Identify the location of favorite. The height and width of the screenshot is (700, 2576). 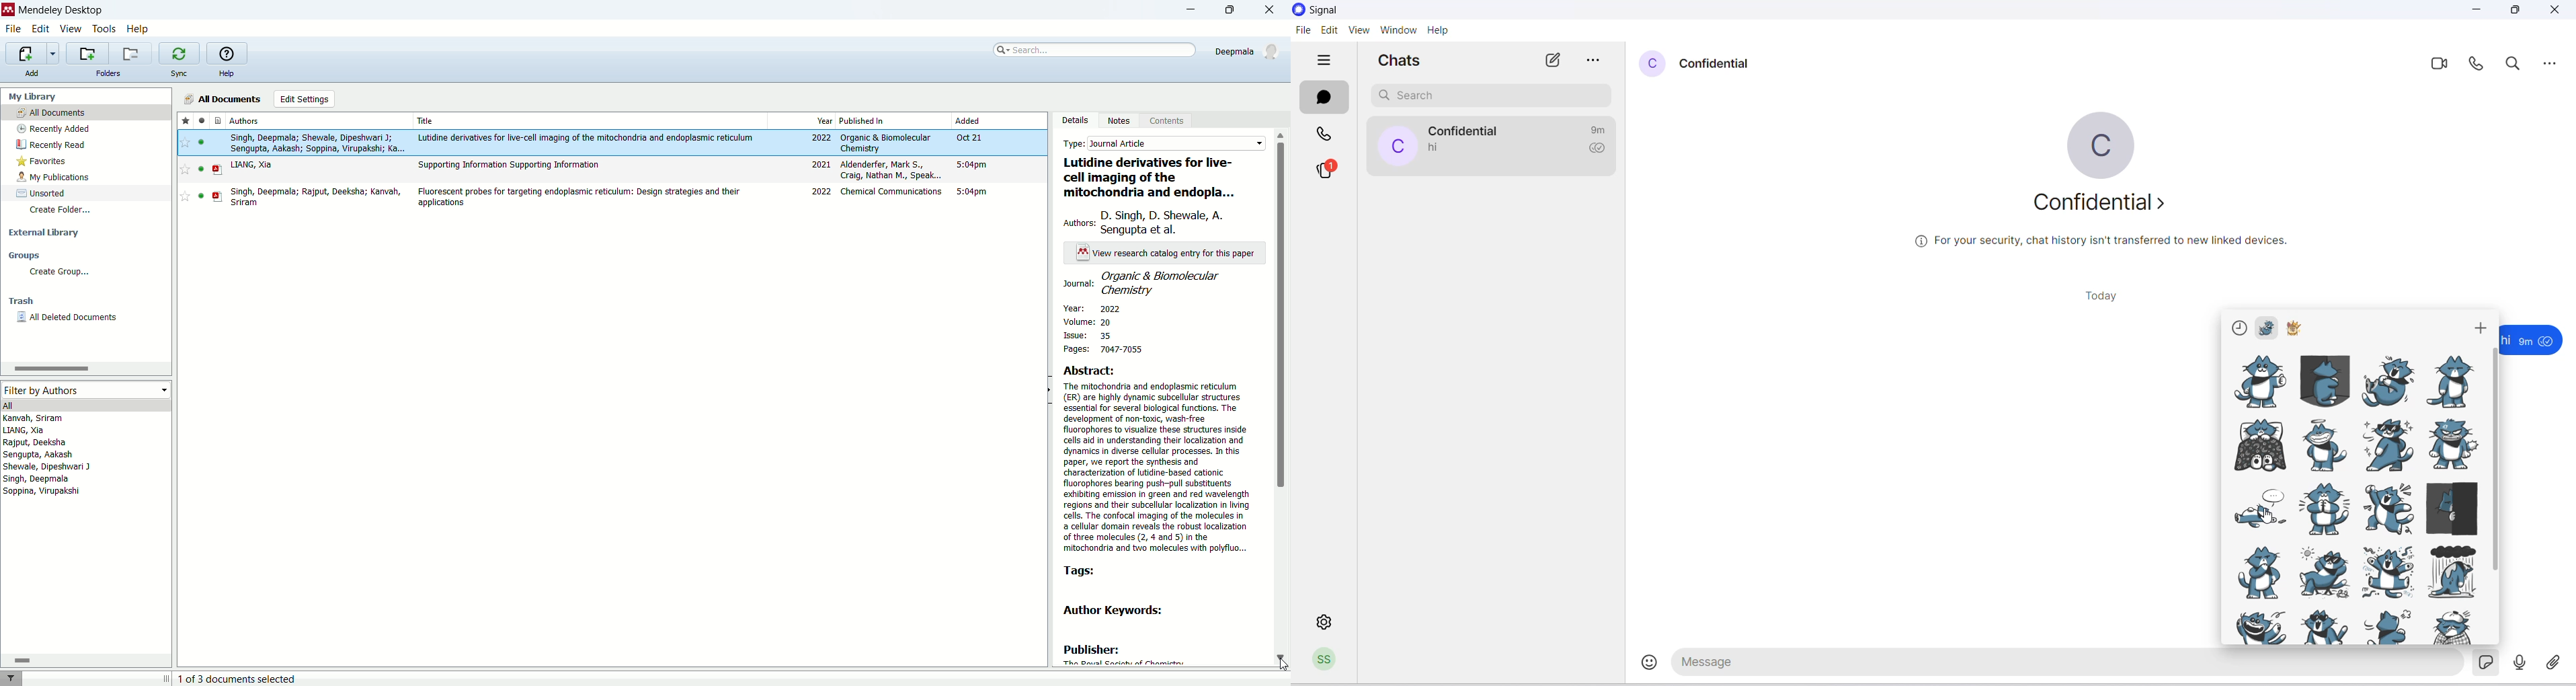
(186, 143).